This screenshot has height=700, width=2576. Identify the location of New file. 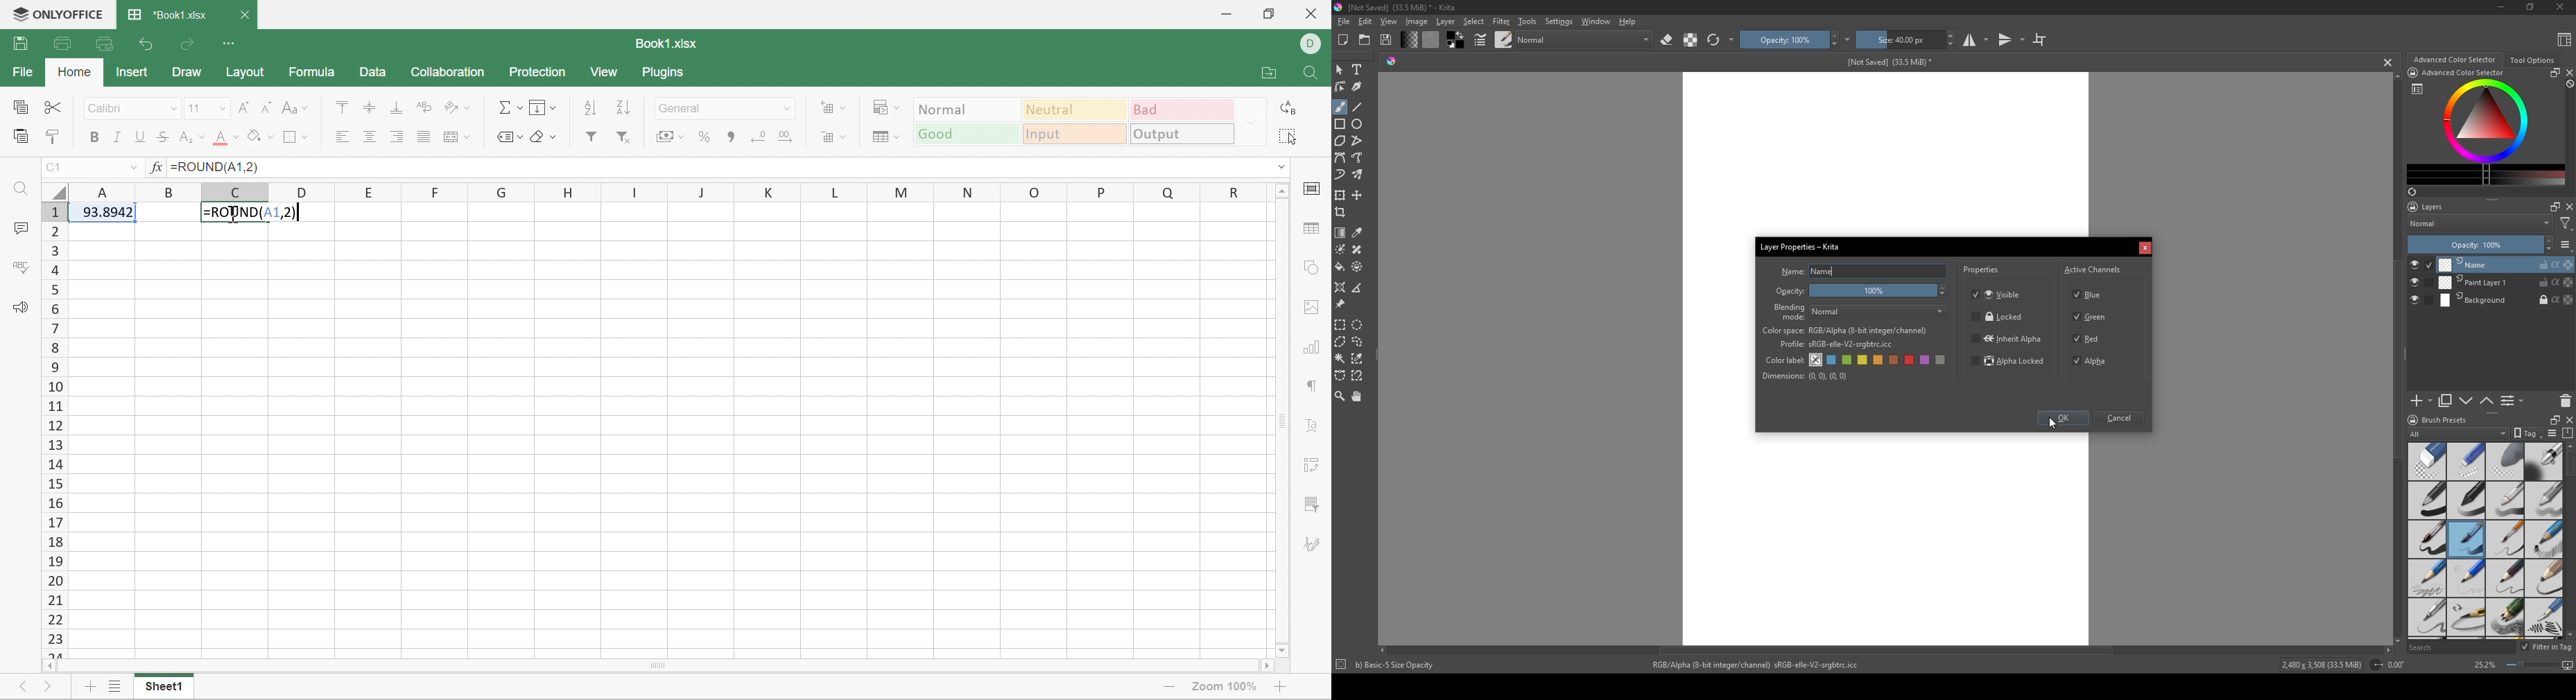
(1341, 41).